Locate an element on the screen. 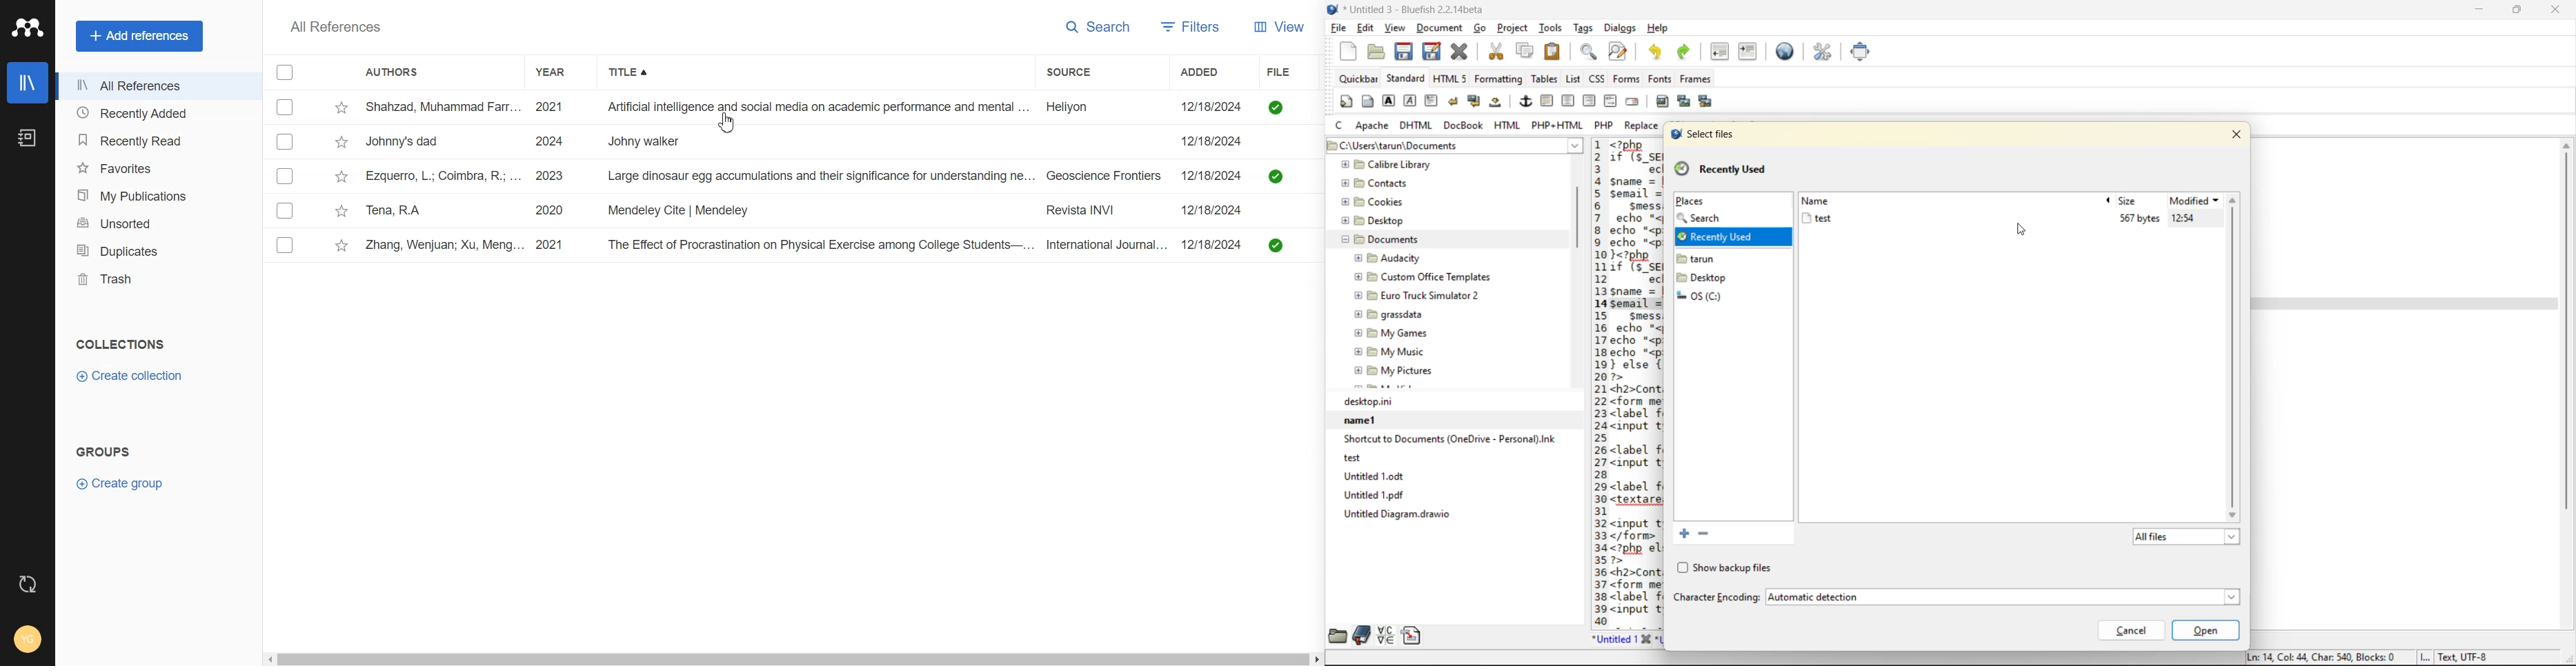  tv Ezquerro, L.; Coimbra, R.; ... 2023 Large dinosaur egg accumulations and their significance for understanding ne... Geoscience Frontiers ~~ 12/18/2024 is located at coordinates (805, 176).